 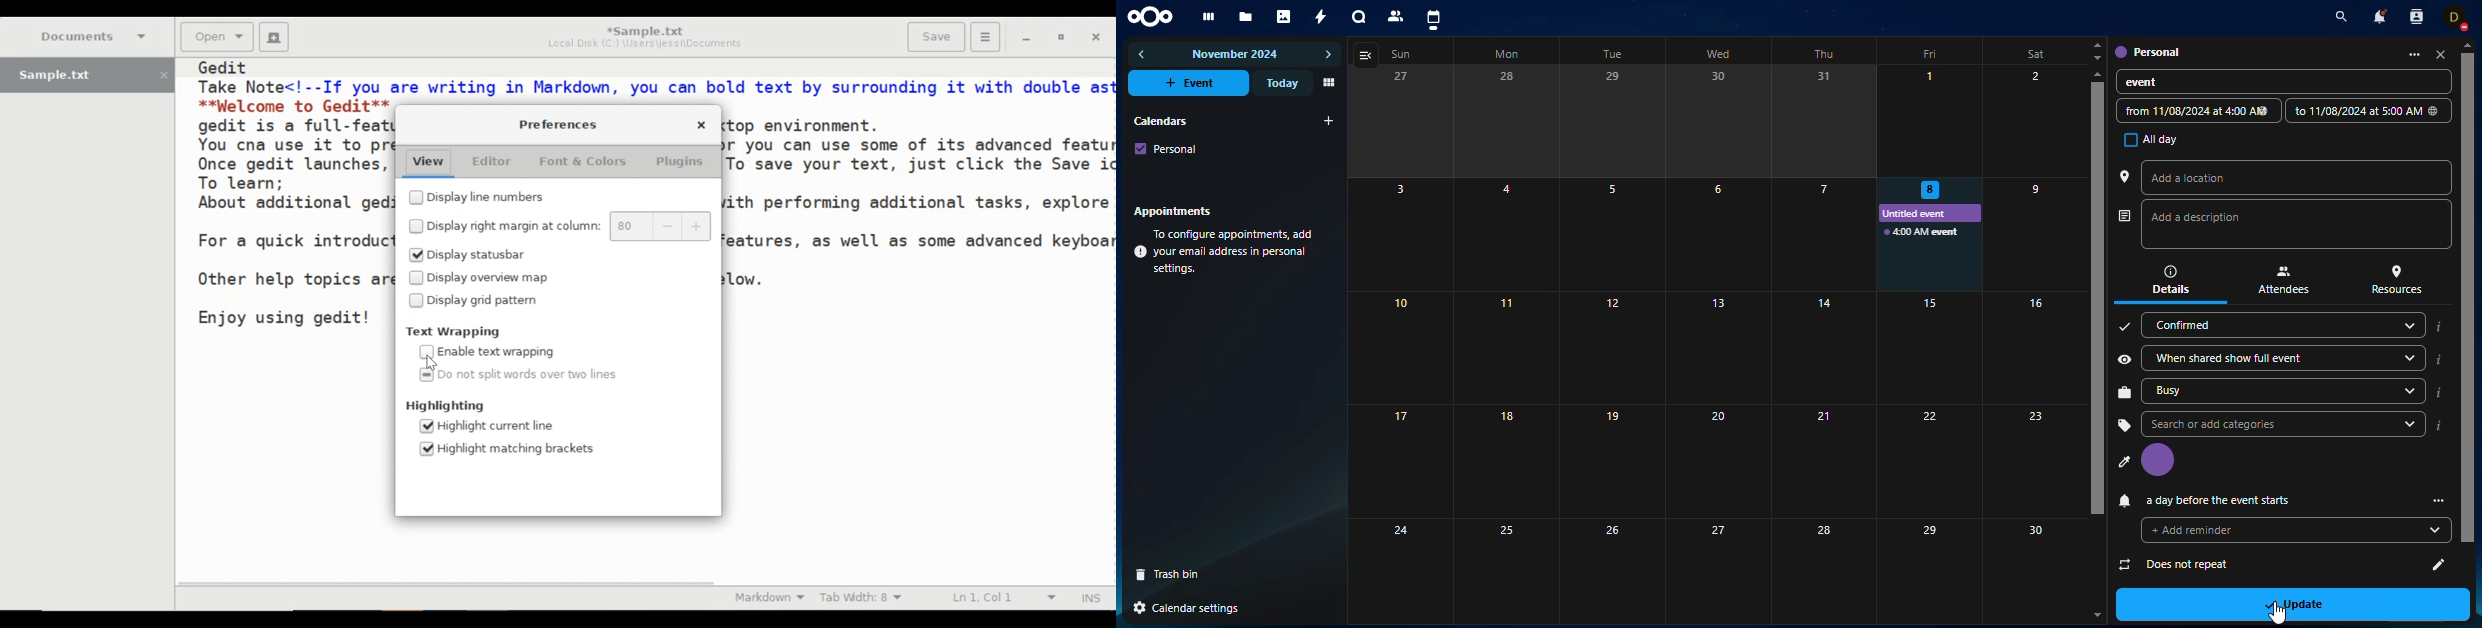 I want to click on drop down, so click(x=2405, y=391).